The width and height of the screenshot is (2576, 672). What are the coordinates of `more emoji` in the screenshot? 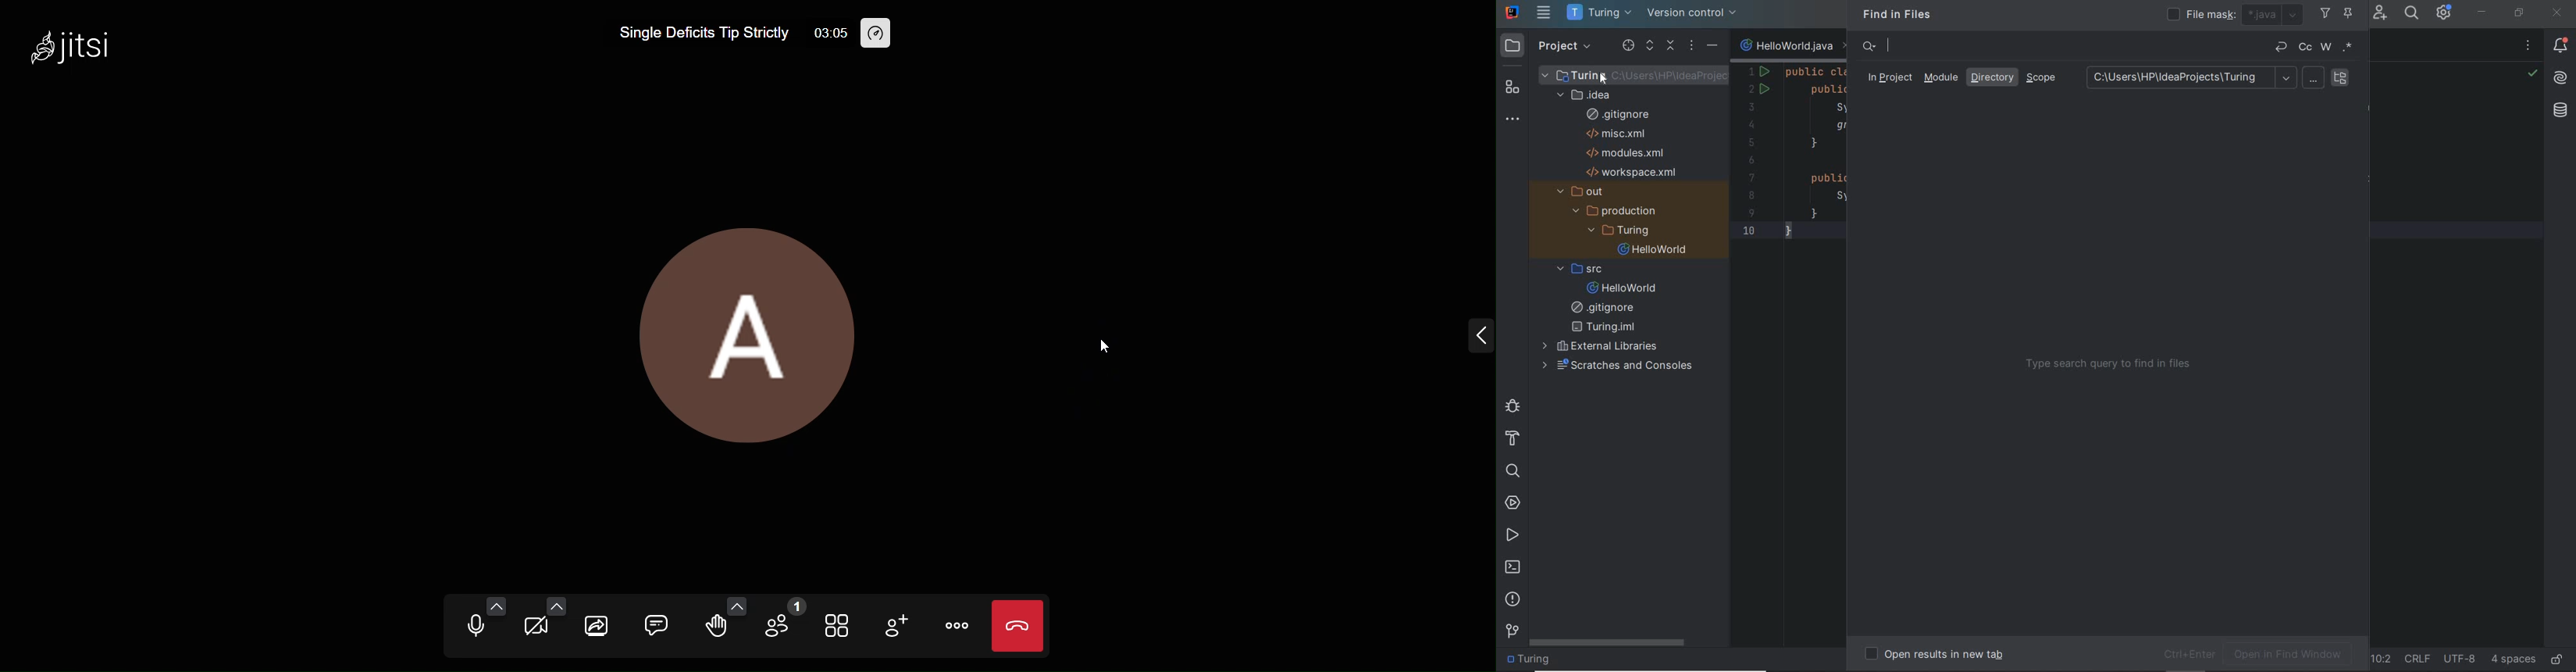 It's located at (732, 604).